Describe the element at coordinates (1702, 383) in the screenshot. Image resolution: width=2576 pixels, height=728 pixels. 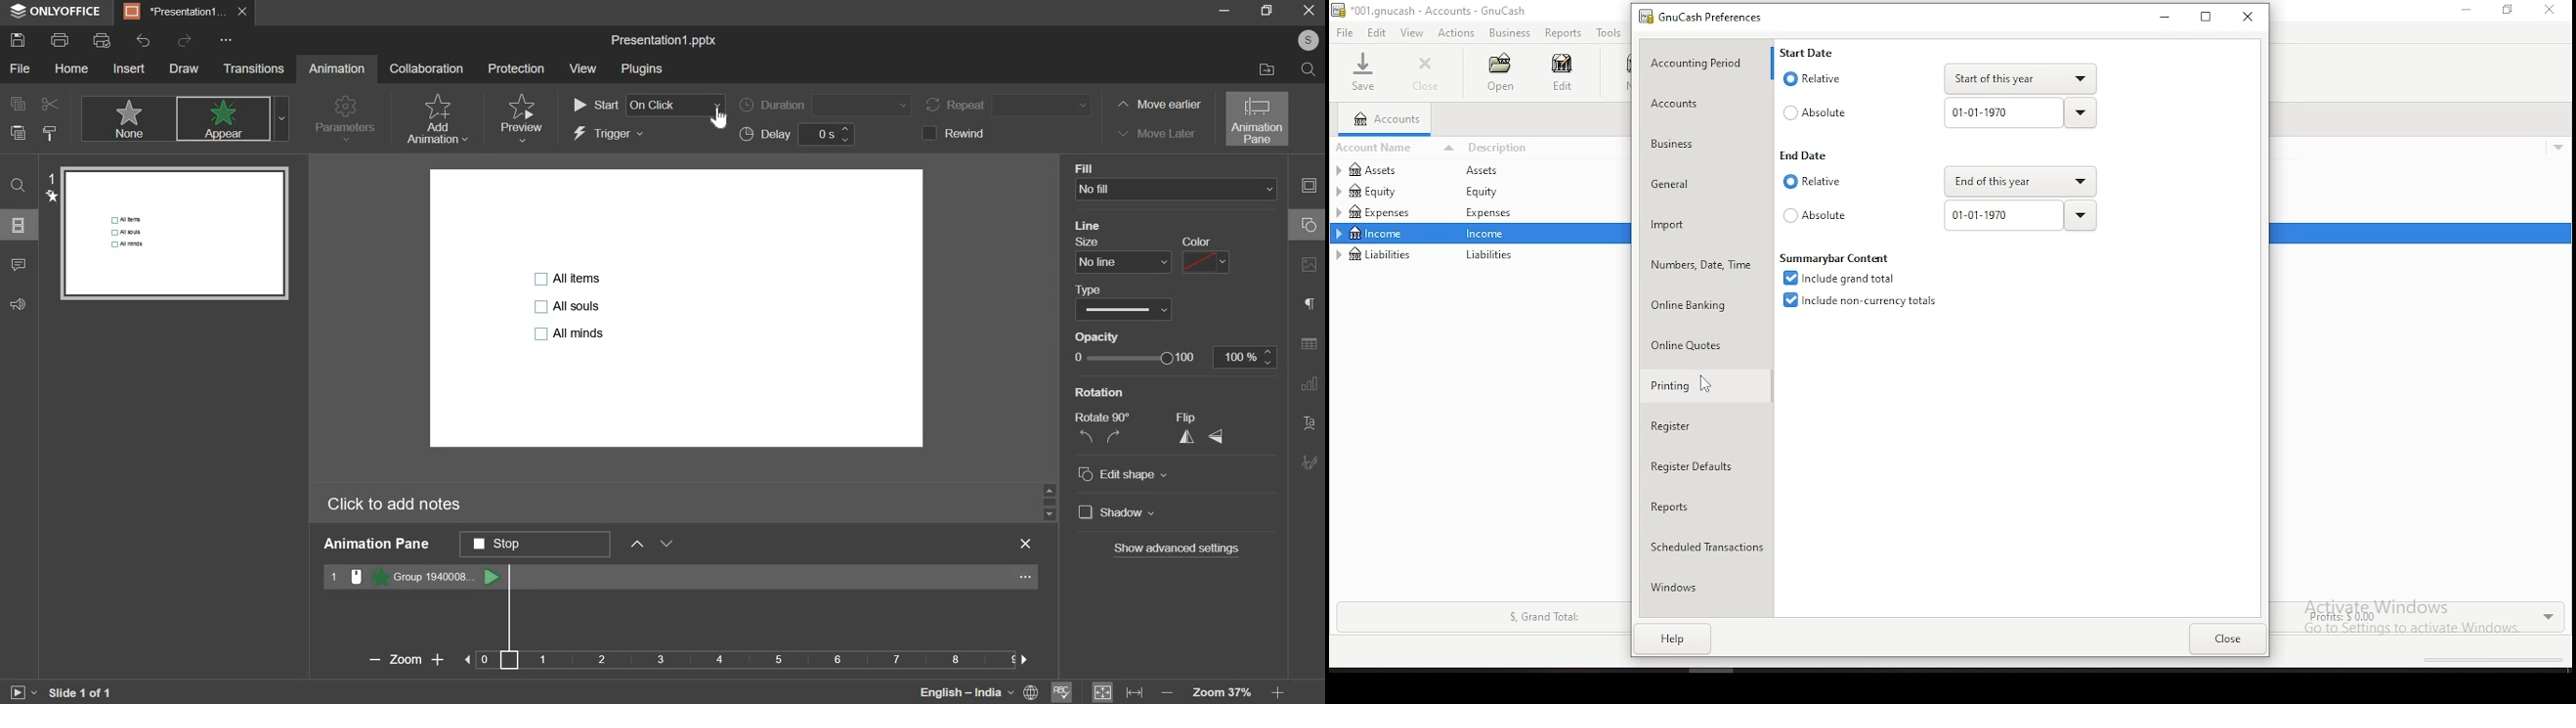
I see `mouse pointer` at that location.